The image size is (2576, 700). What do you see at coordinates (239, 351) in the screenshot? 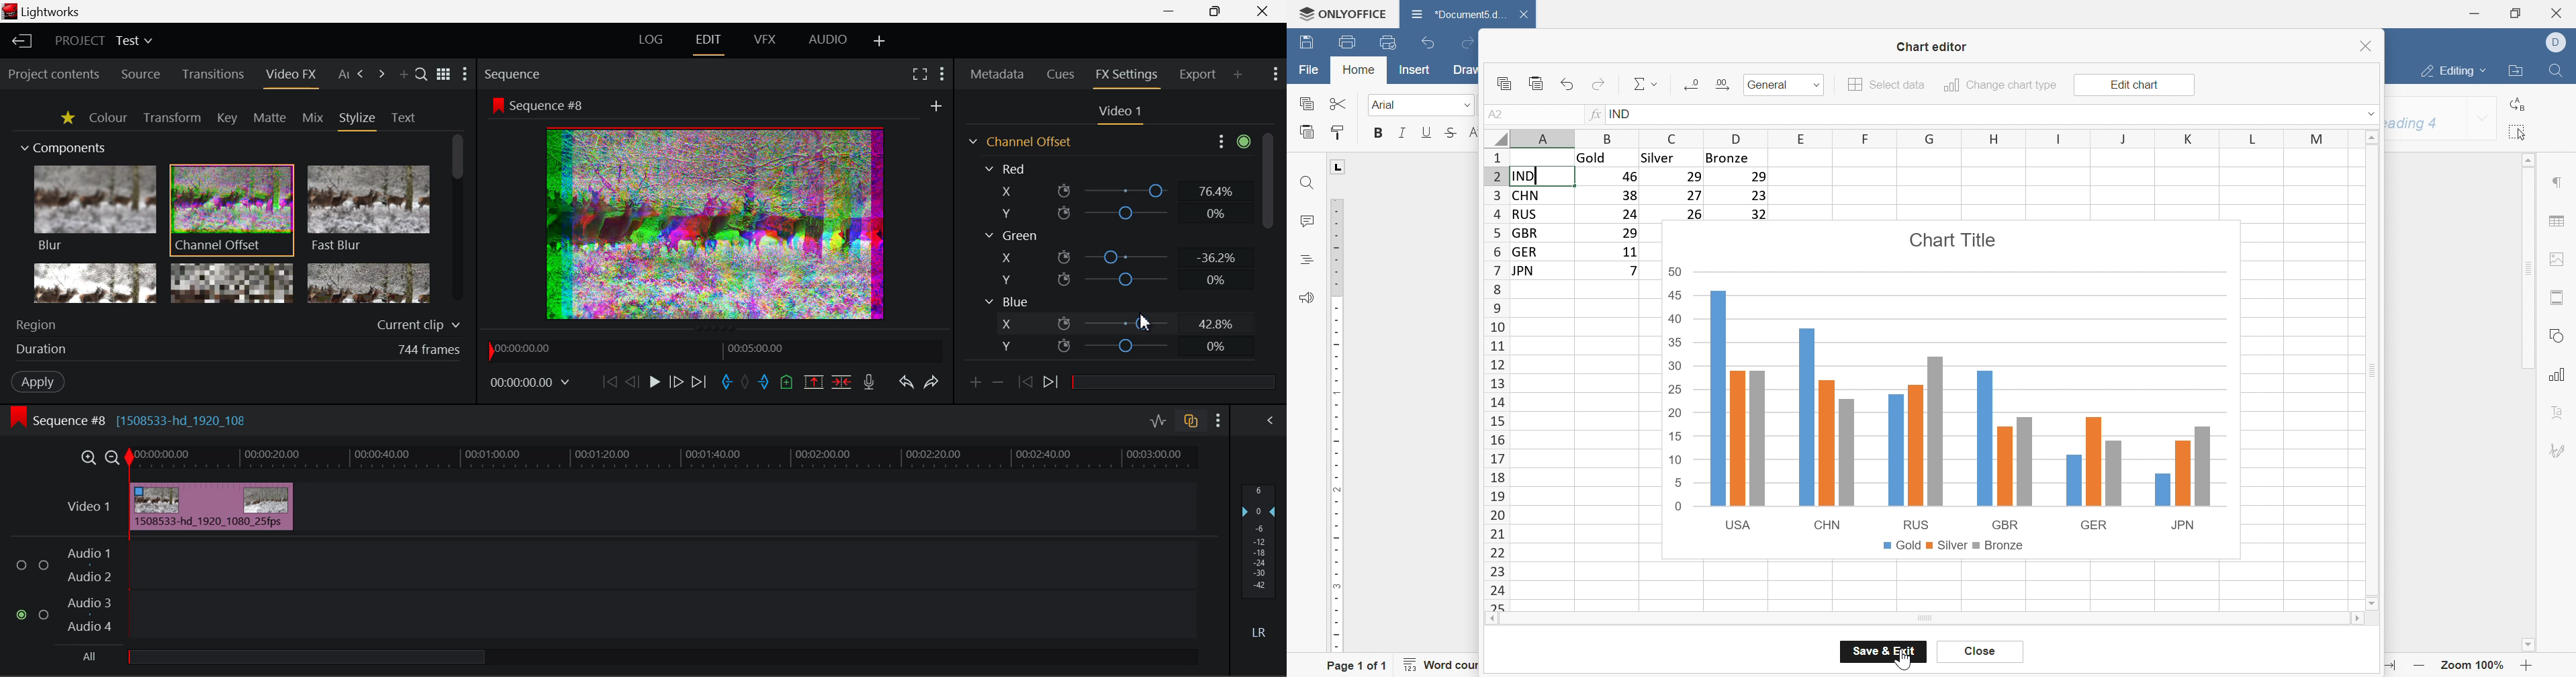
I see `Frame Duration` at bounding box center [239, 351].